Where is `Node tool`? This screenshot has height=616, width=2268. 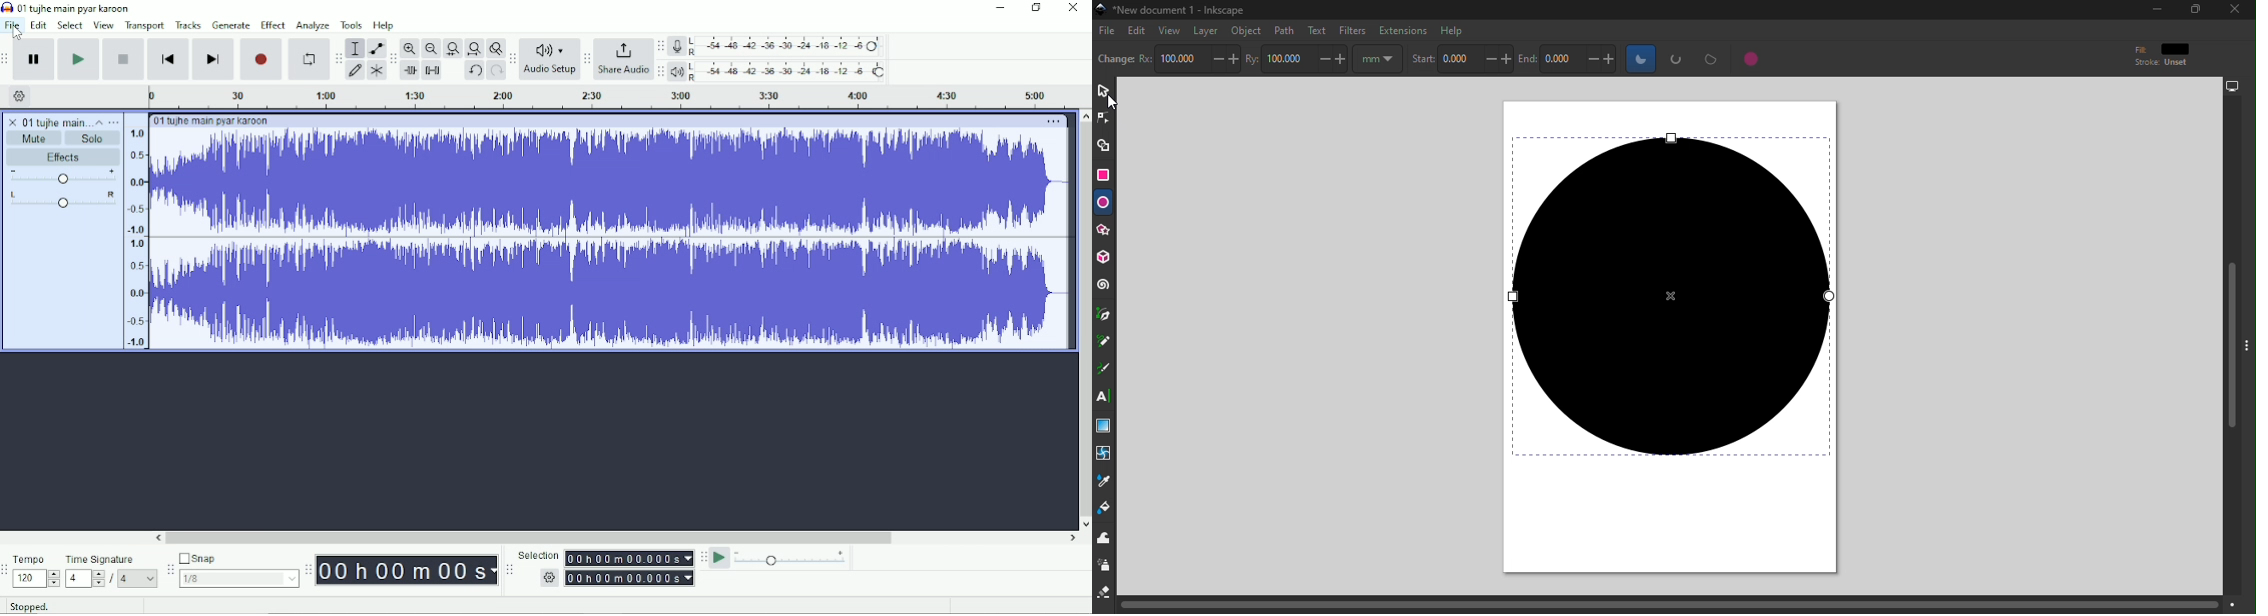 Node tool is located at coordinates (1106, 119).